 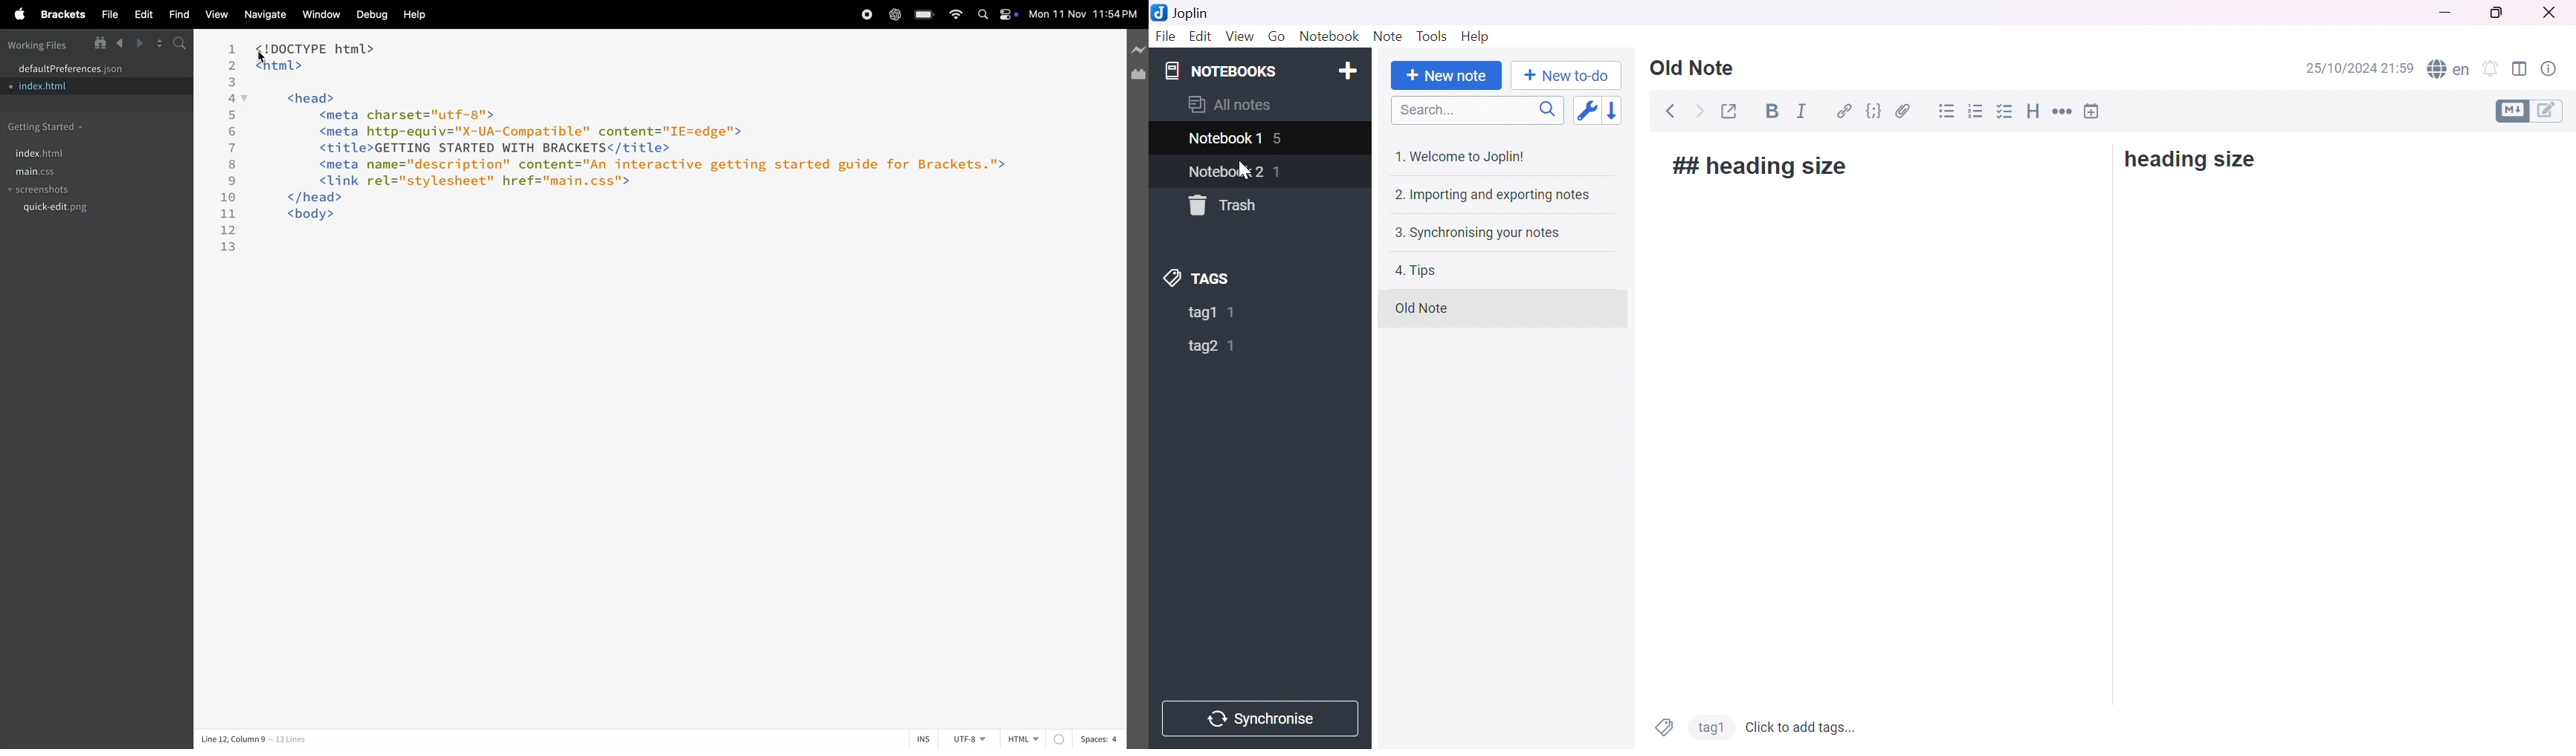 I want to click on Tools, so click(x=1430, y=36).